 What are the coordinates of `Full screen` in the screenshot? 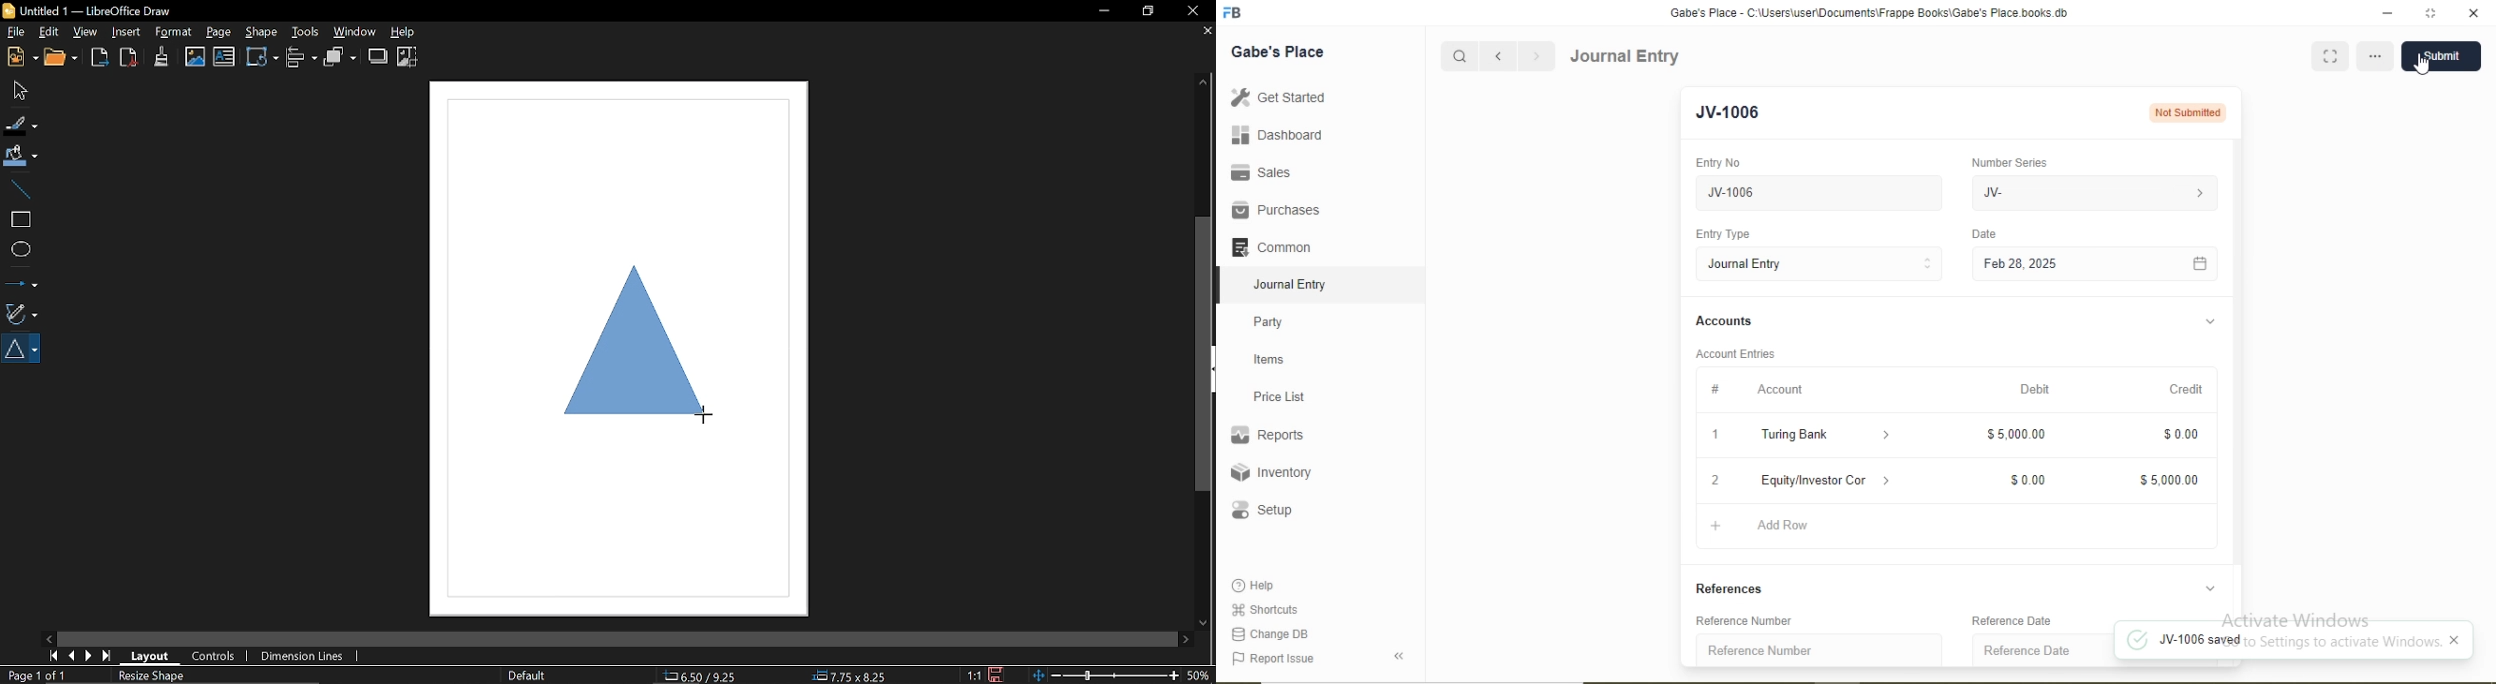 It's located at (2329, 56).